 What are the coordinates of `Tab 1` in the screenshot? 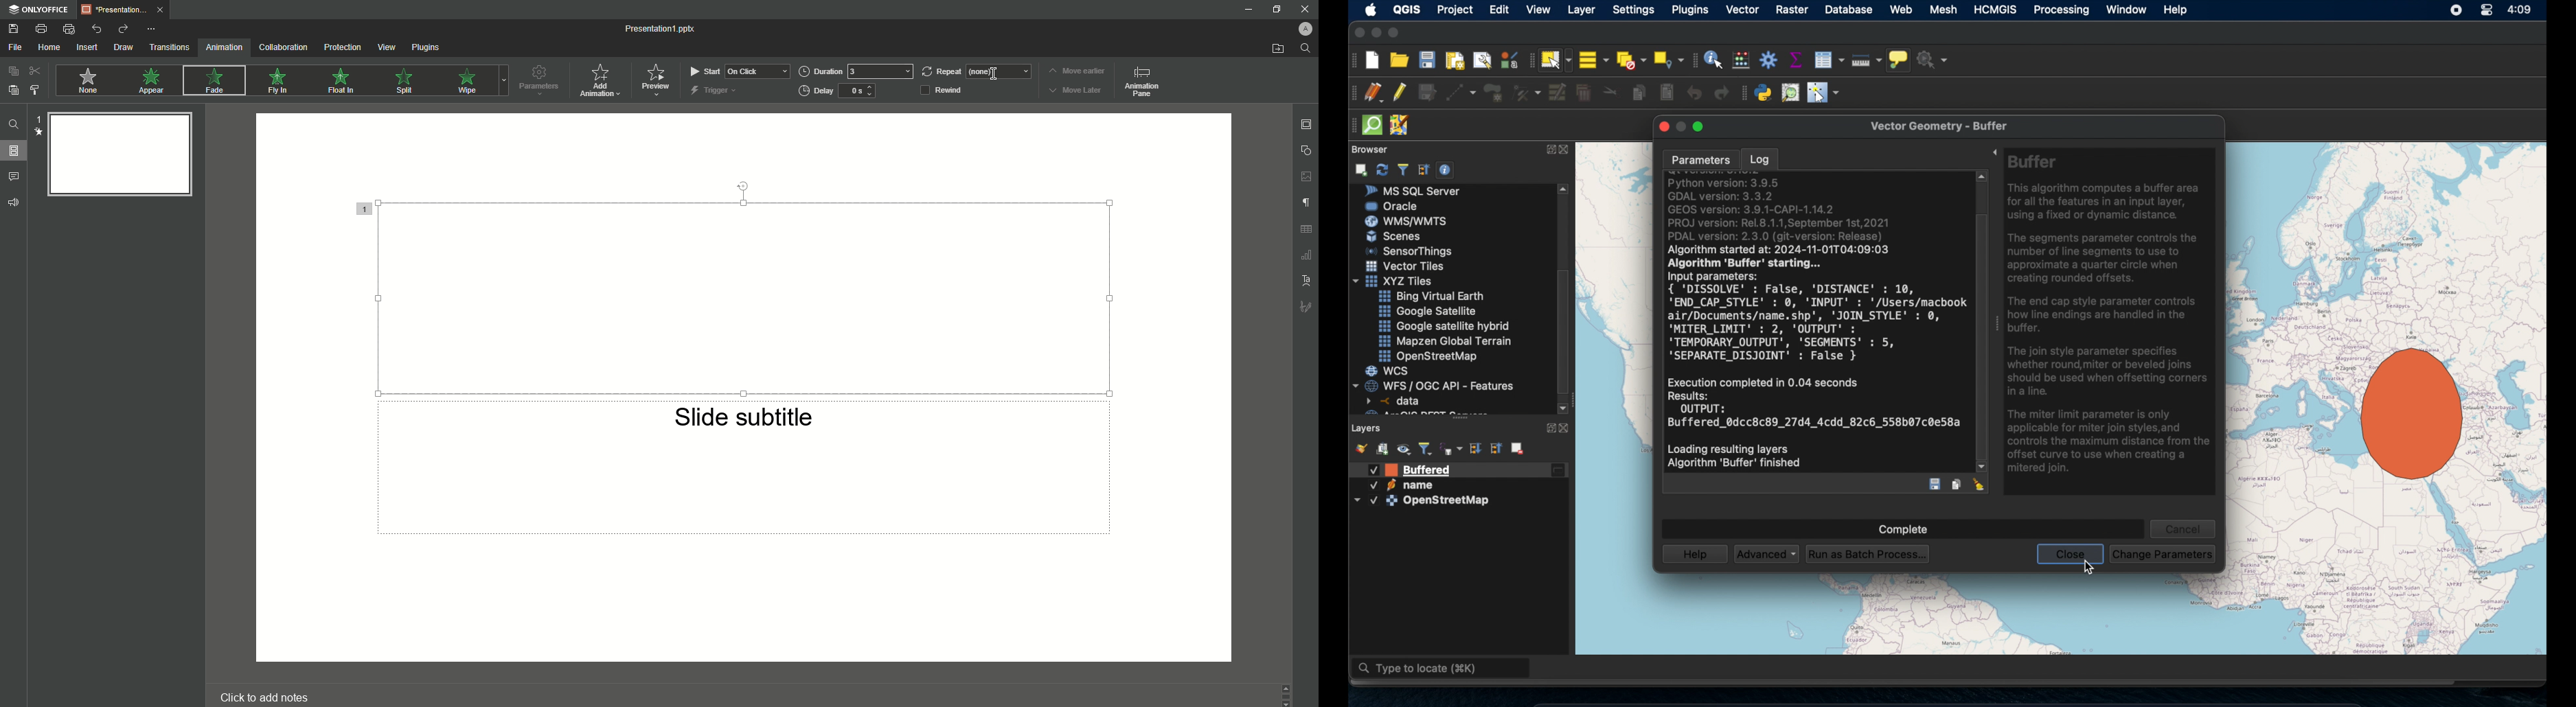 It's located at (128, 11).